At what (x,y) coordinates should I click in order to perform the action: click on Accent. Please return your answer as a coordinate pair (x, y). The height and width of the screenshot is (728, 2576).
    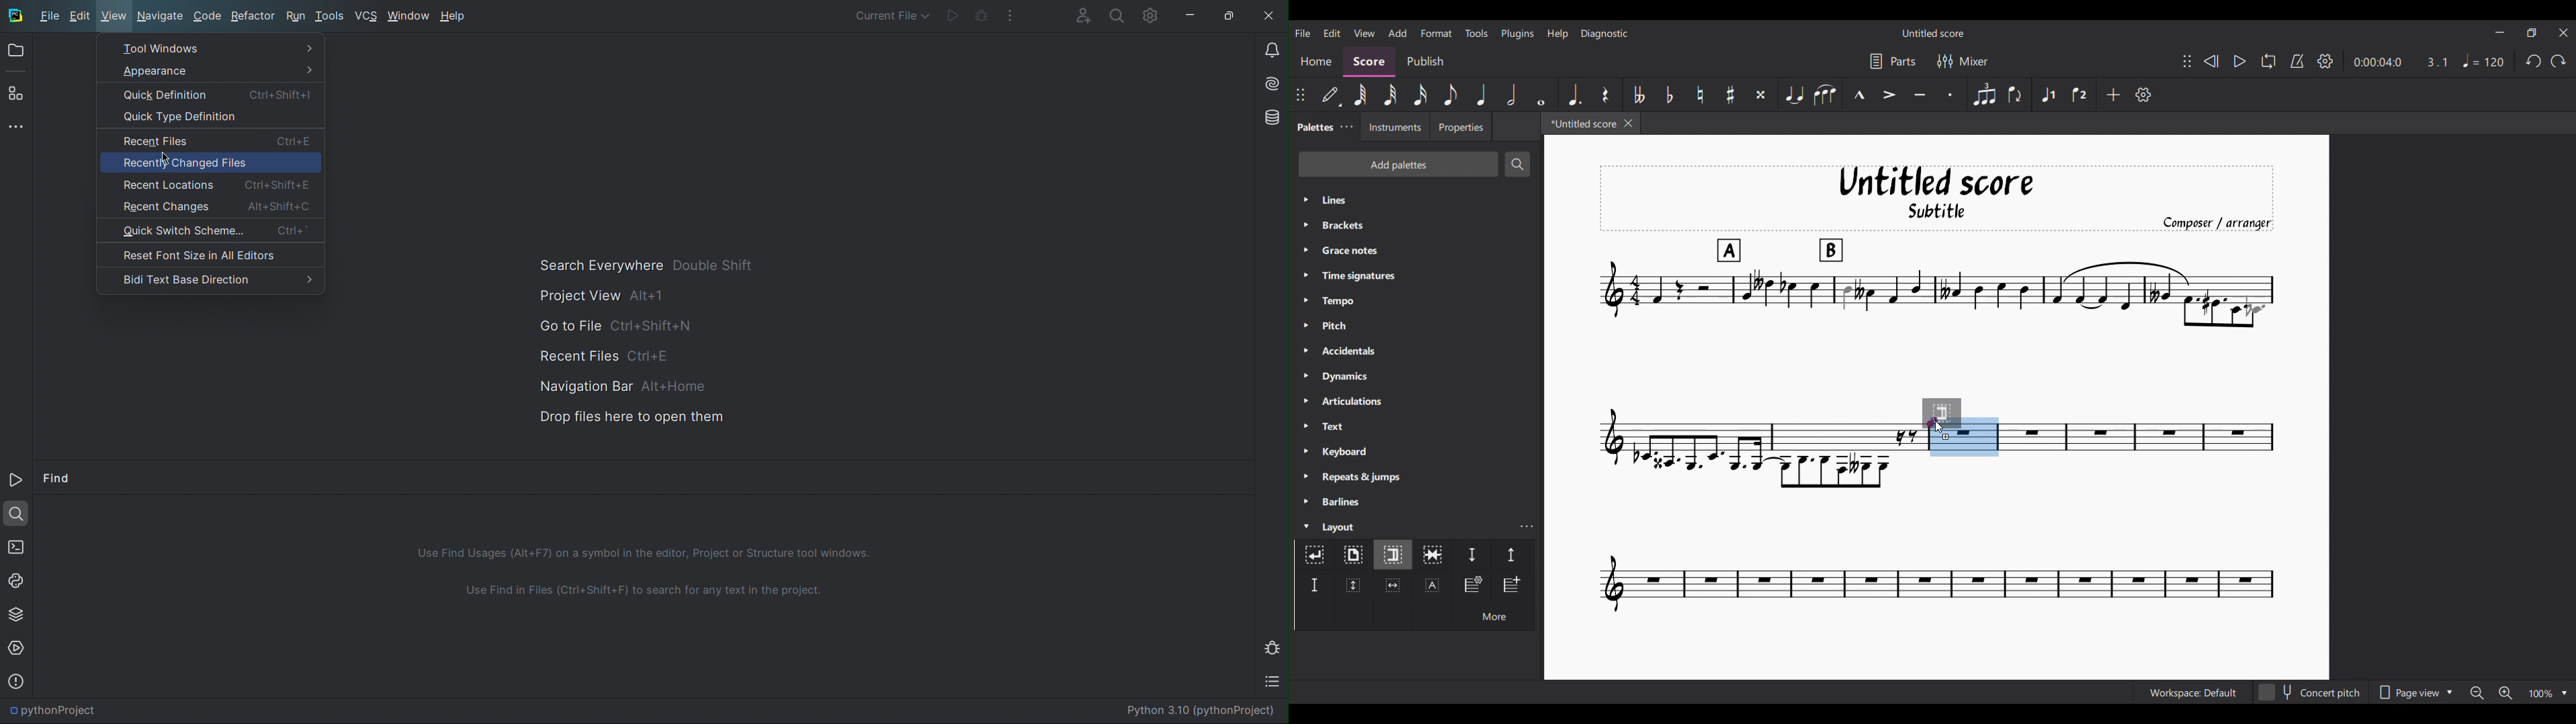
    Looking at the image, I should click on (1890, 95).